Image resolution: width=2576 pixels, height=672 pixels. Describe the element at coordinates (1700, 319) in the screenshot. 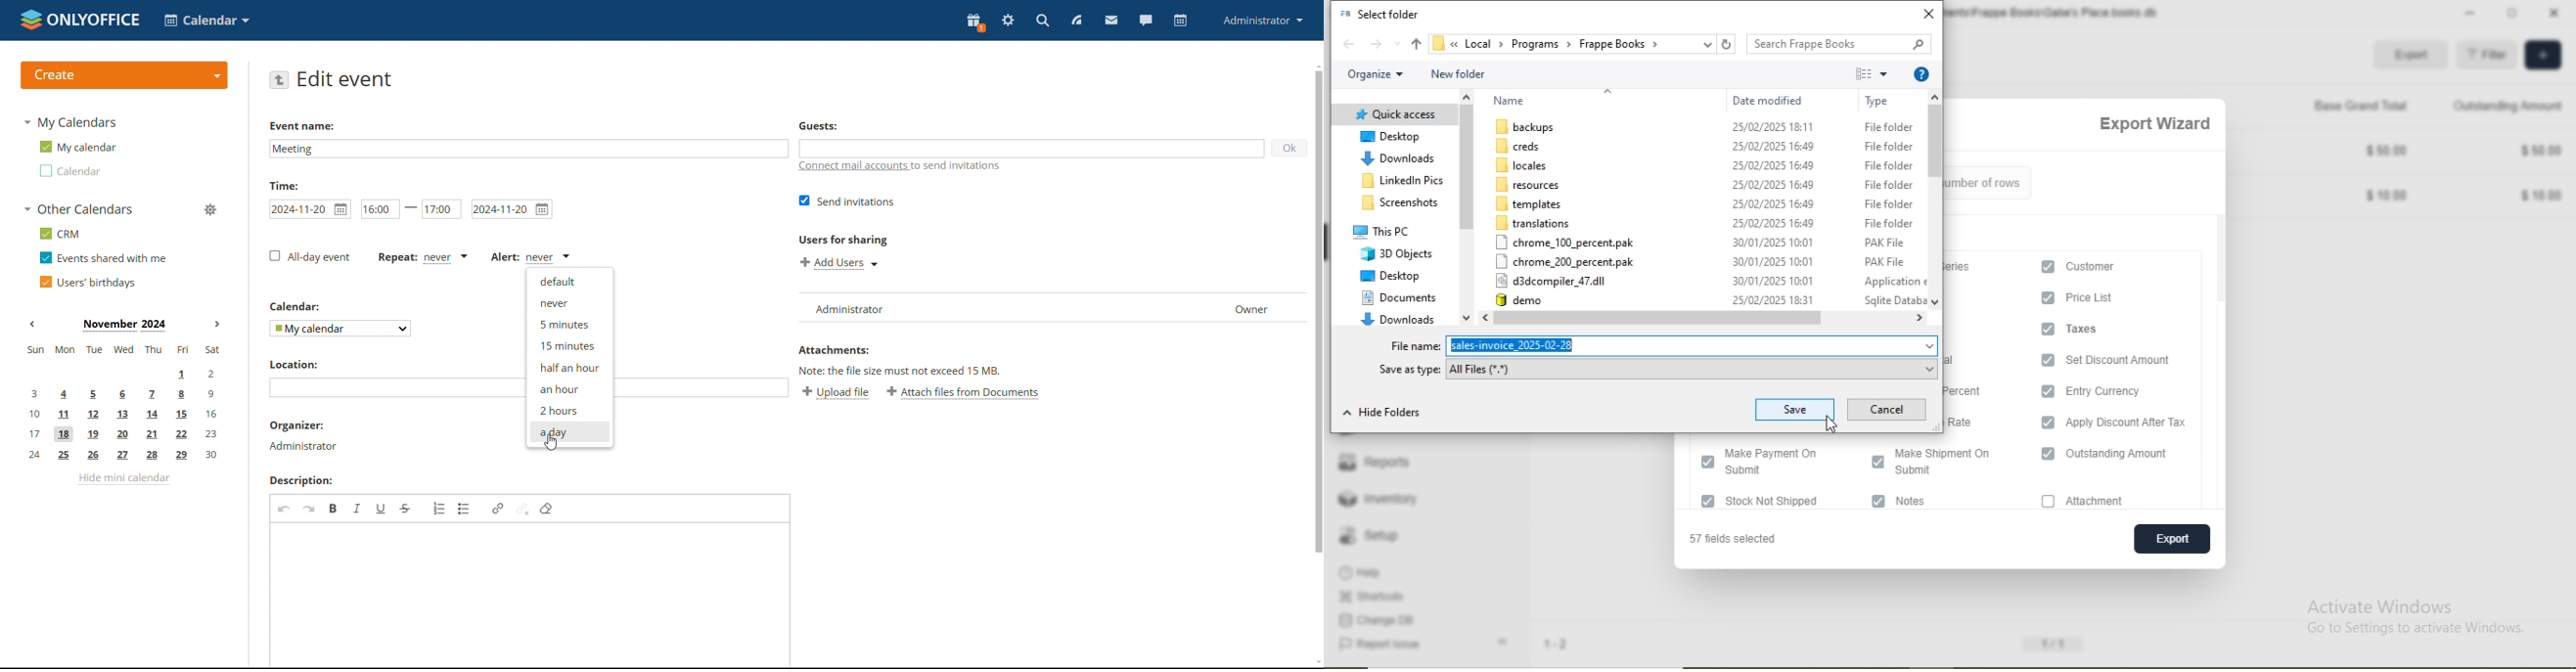

I see `scroll bar` at that location.